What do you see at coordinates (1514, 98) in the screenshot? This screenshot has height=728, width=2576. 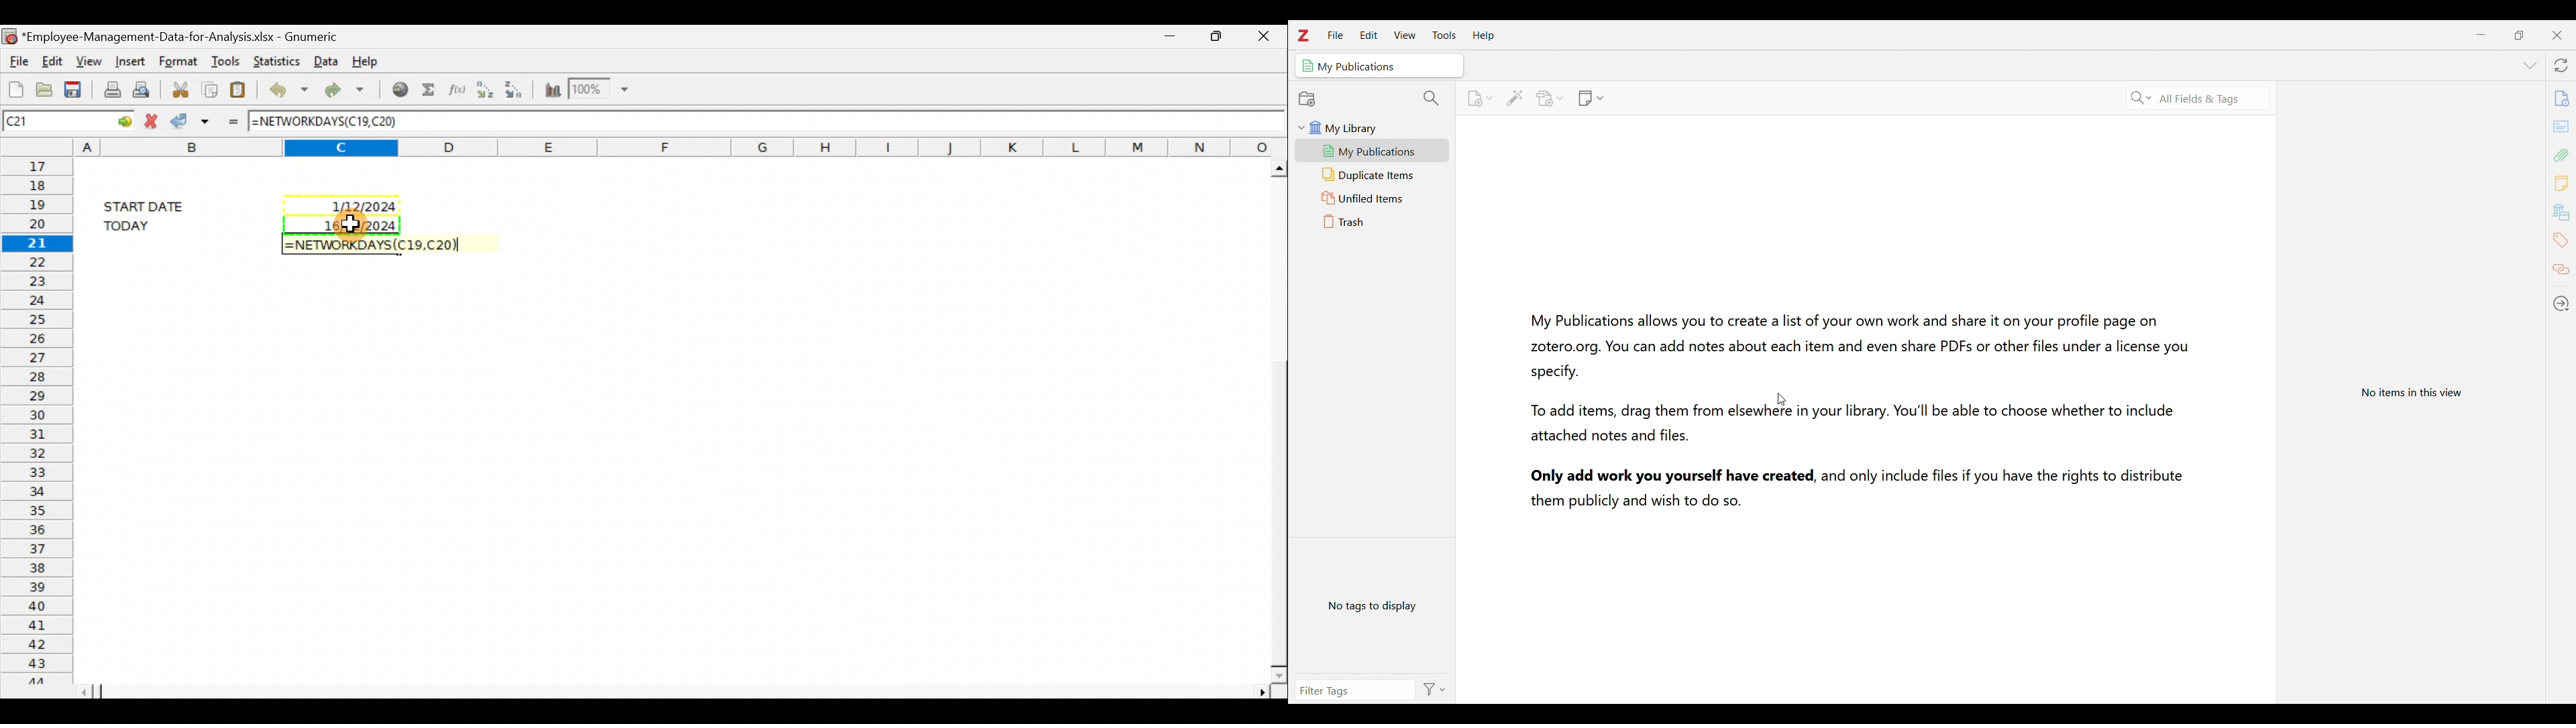 I see `Add item/s by Identifier` at bounding box center [1514, 98].